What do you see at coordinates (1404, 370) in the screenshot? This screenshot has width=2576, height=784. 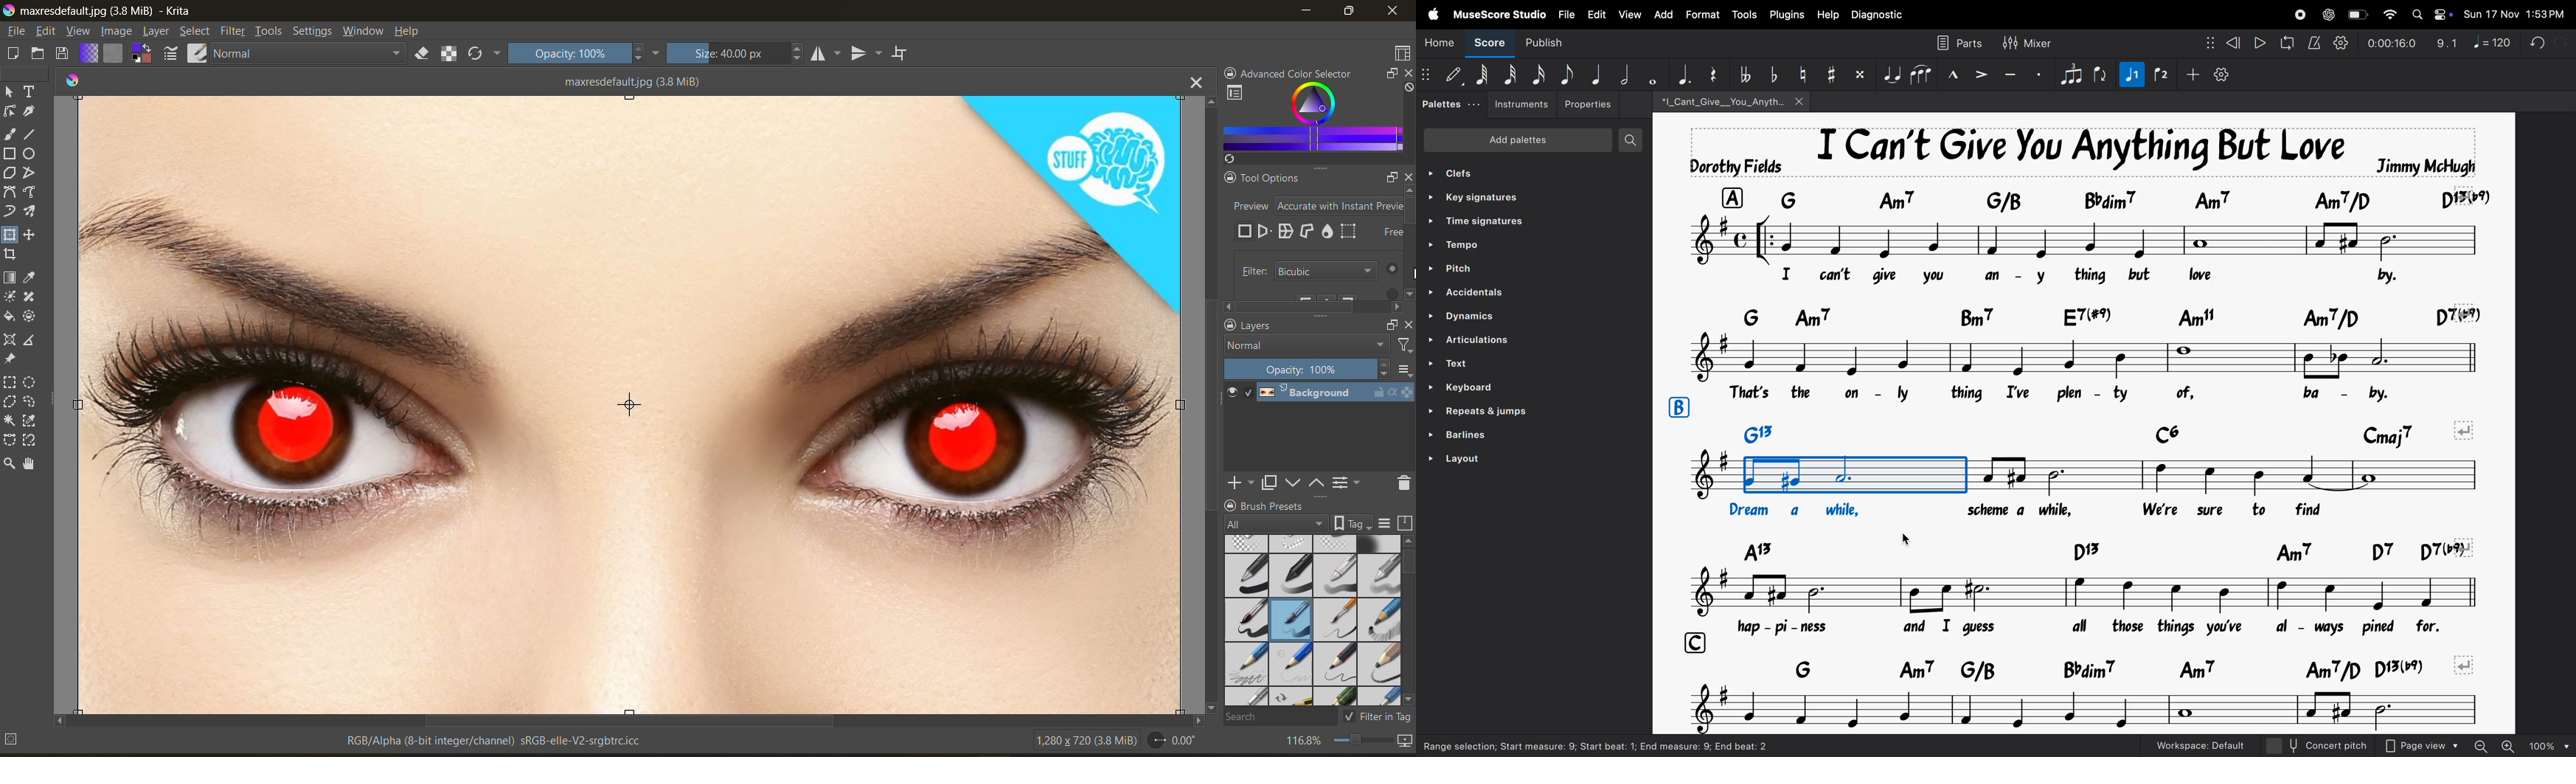 I see `options` at bounding box center [1404, 370].